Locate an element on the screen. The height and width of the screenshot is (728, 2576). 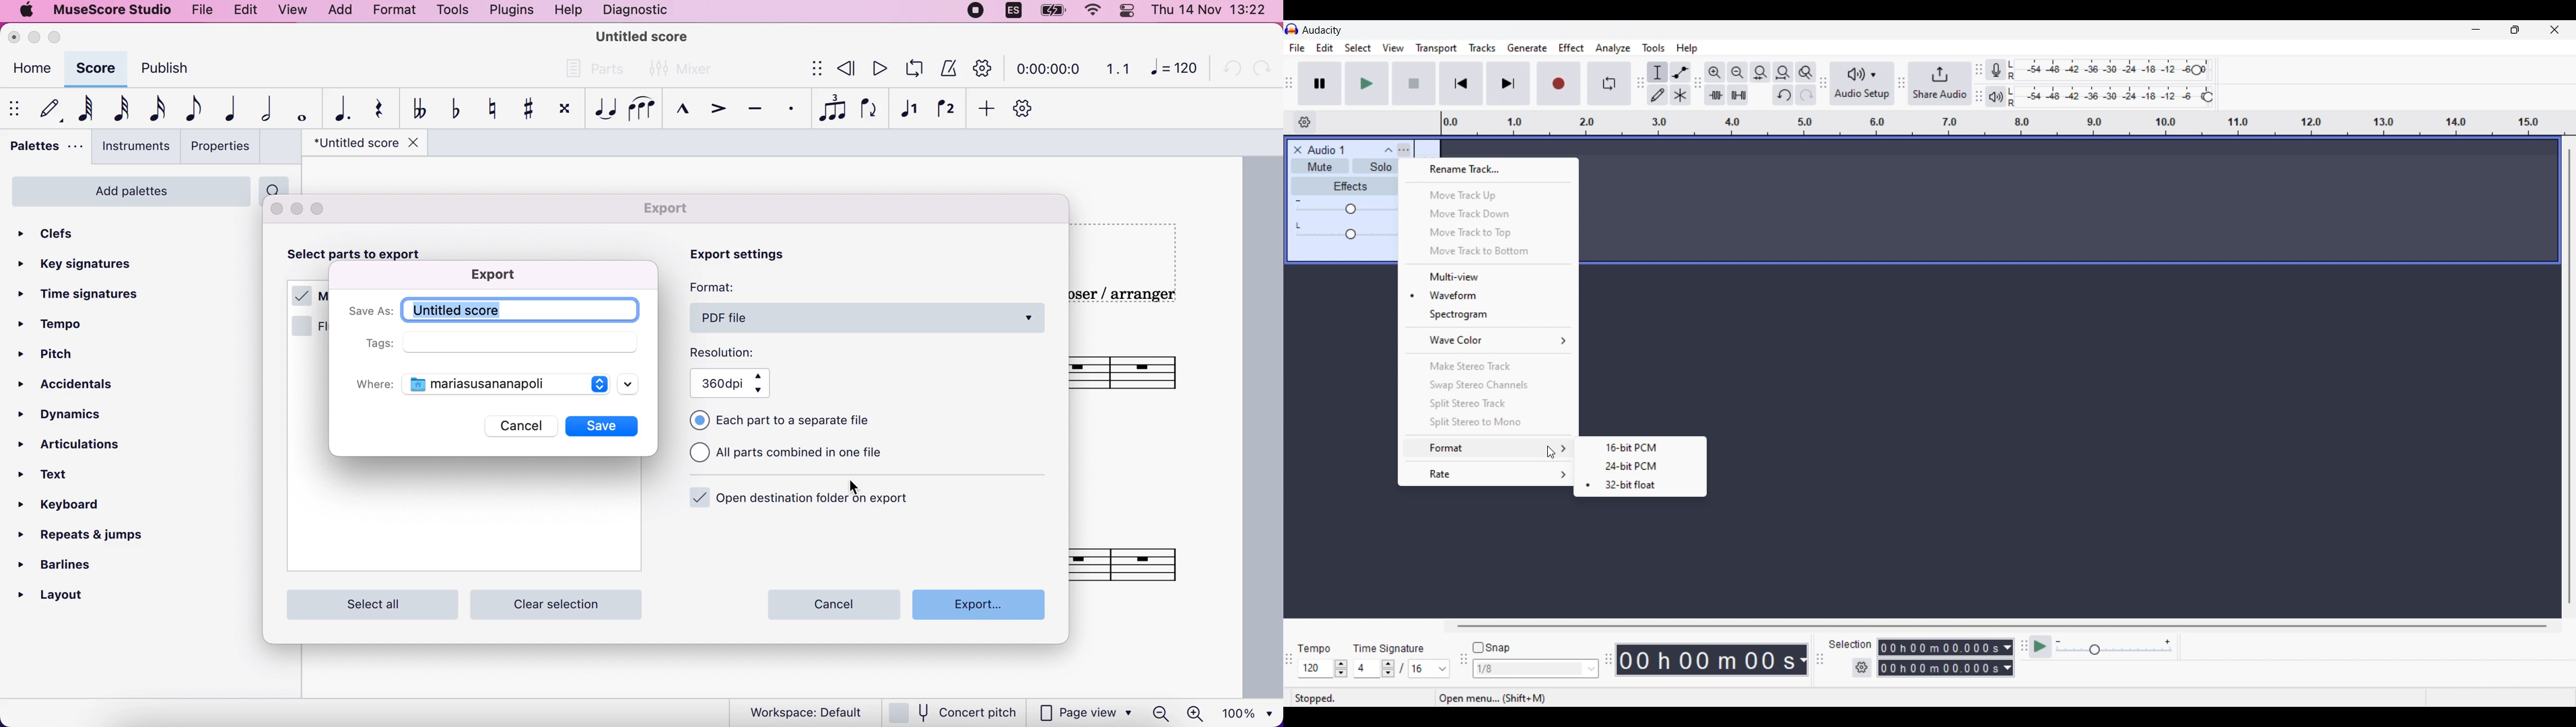
minimize is located at coordinates (297, 208).